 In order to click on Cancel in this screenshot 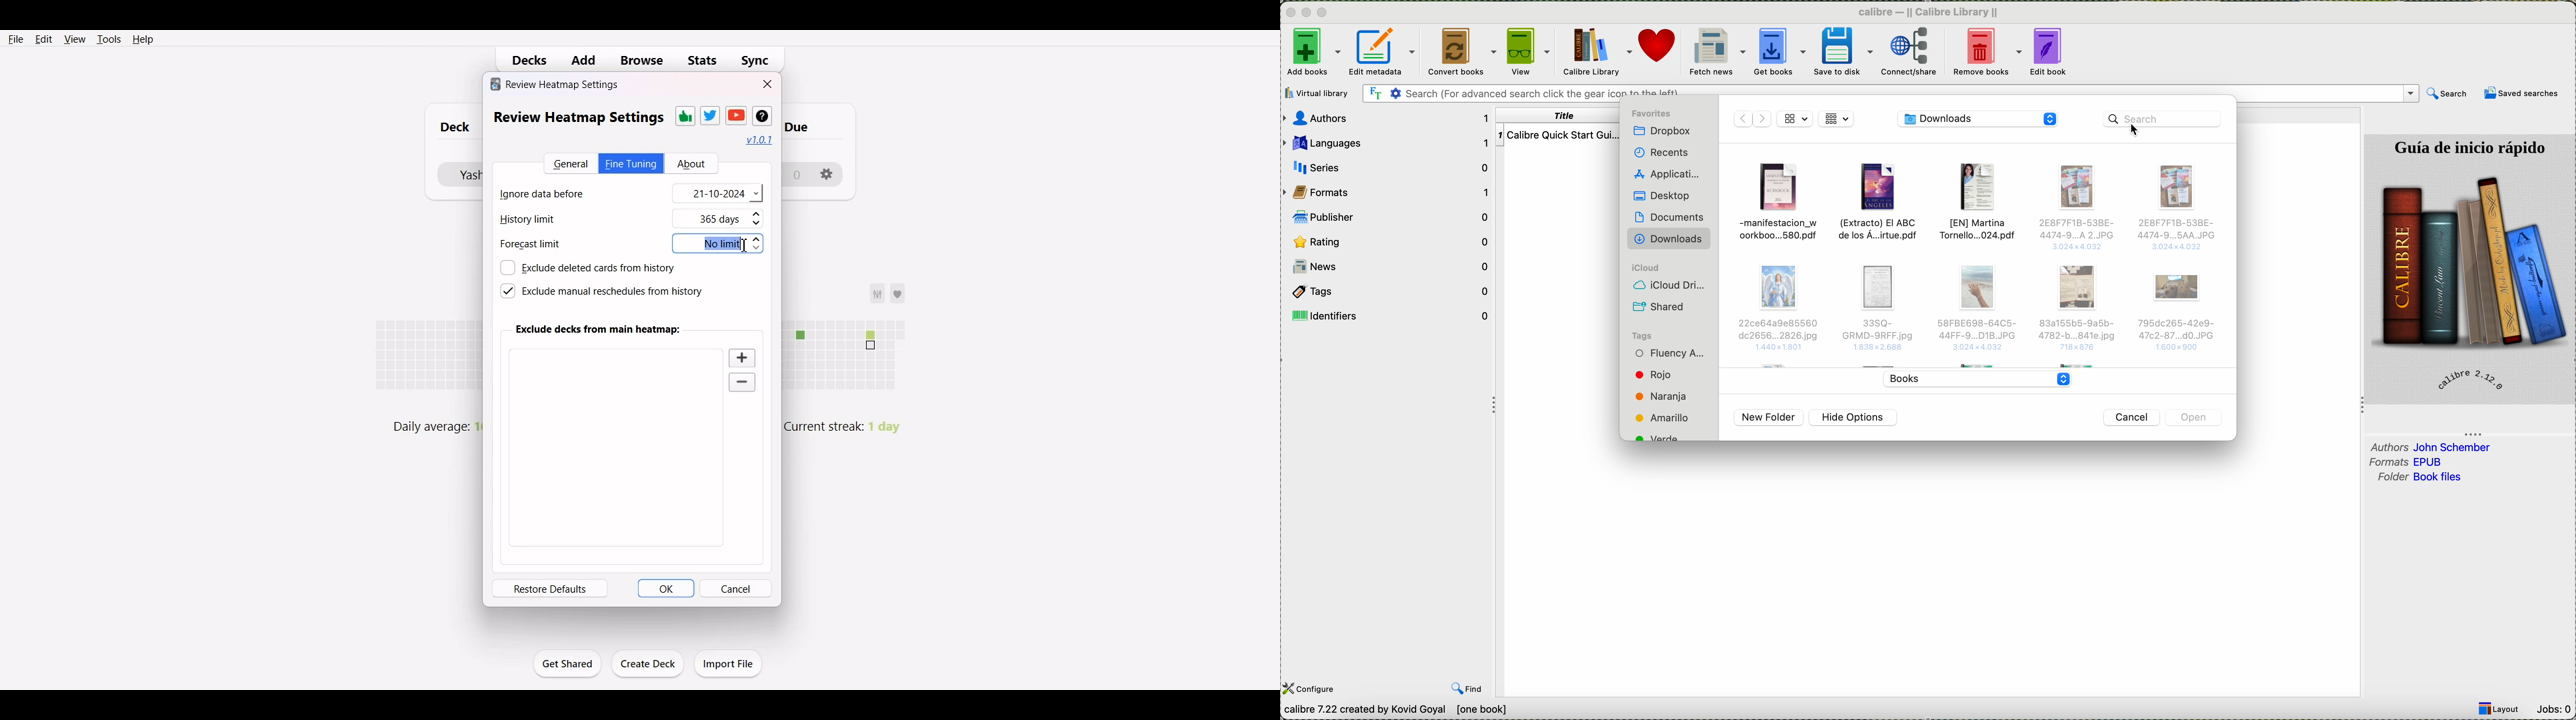, I will do `click(736, 588)`.